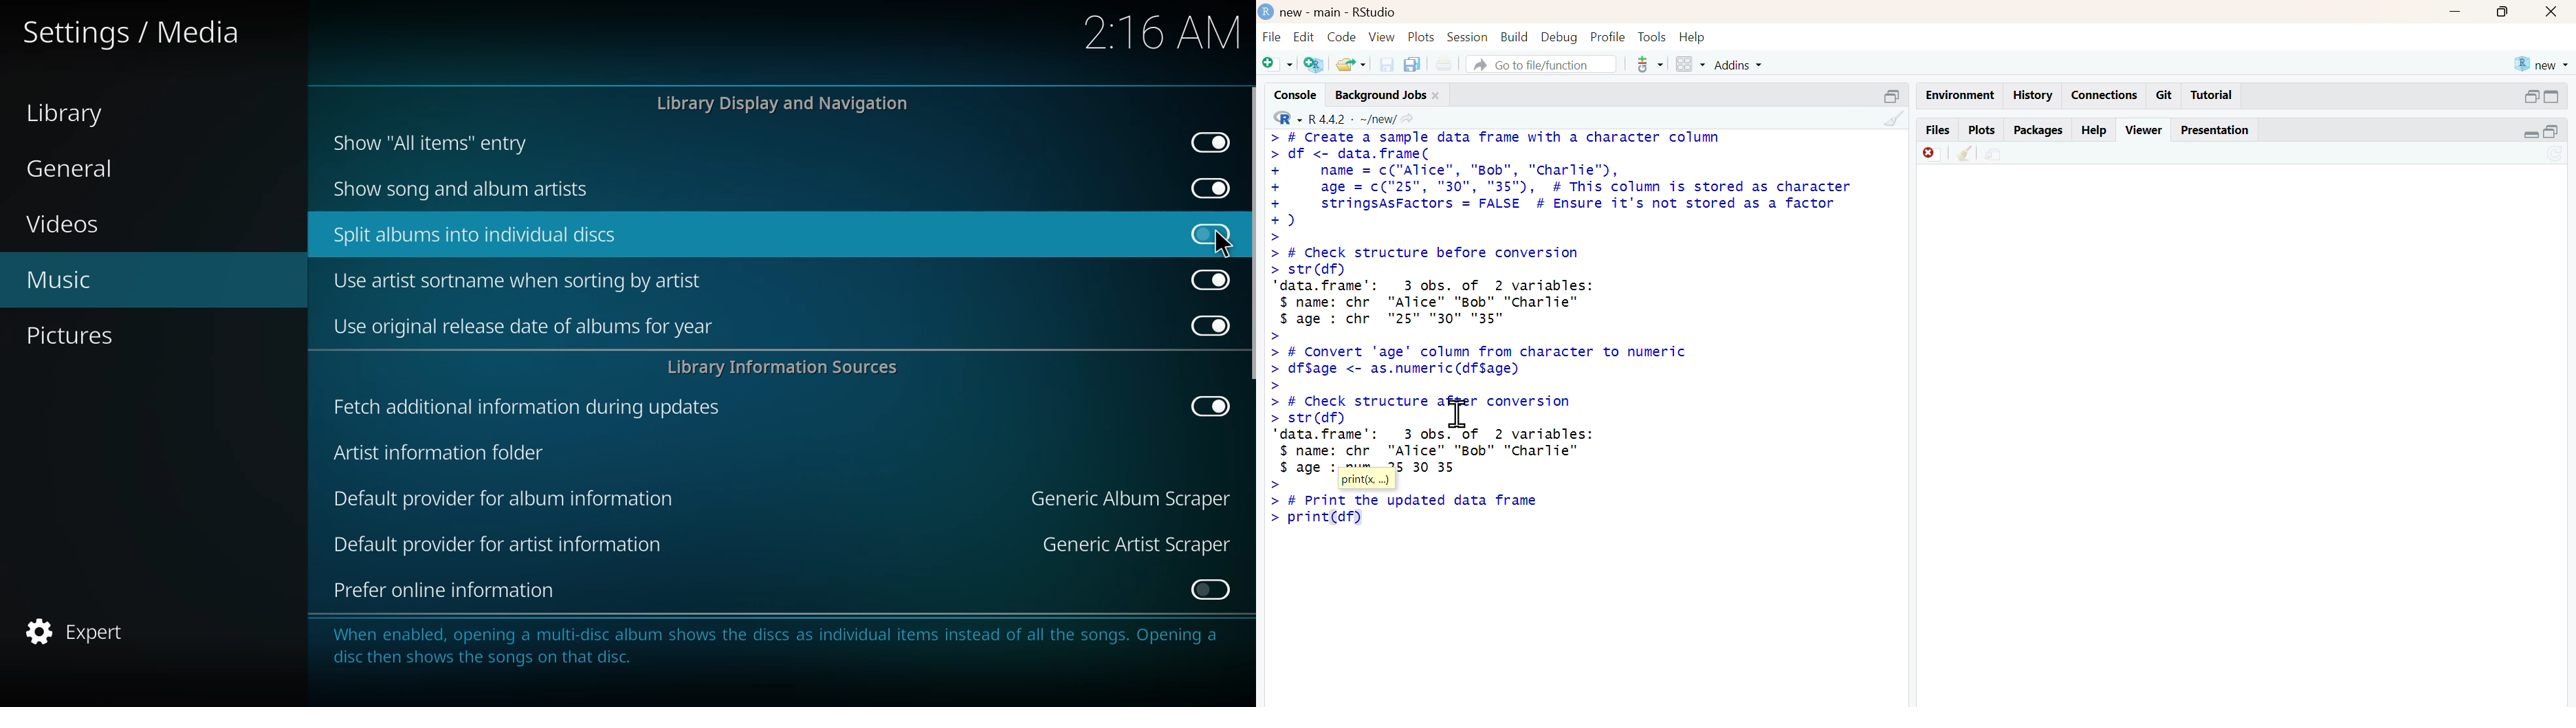  Describe the element at coordinates (2040, 131) in the screenshot. I see `packages` at that location.